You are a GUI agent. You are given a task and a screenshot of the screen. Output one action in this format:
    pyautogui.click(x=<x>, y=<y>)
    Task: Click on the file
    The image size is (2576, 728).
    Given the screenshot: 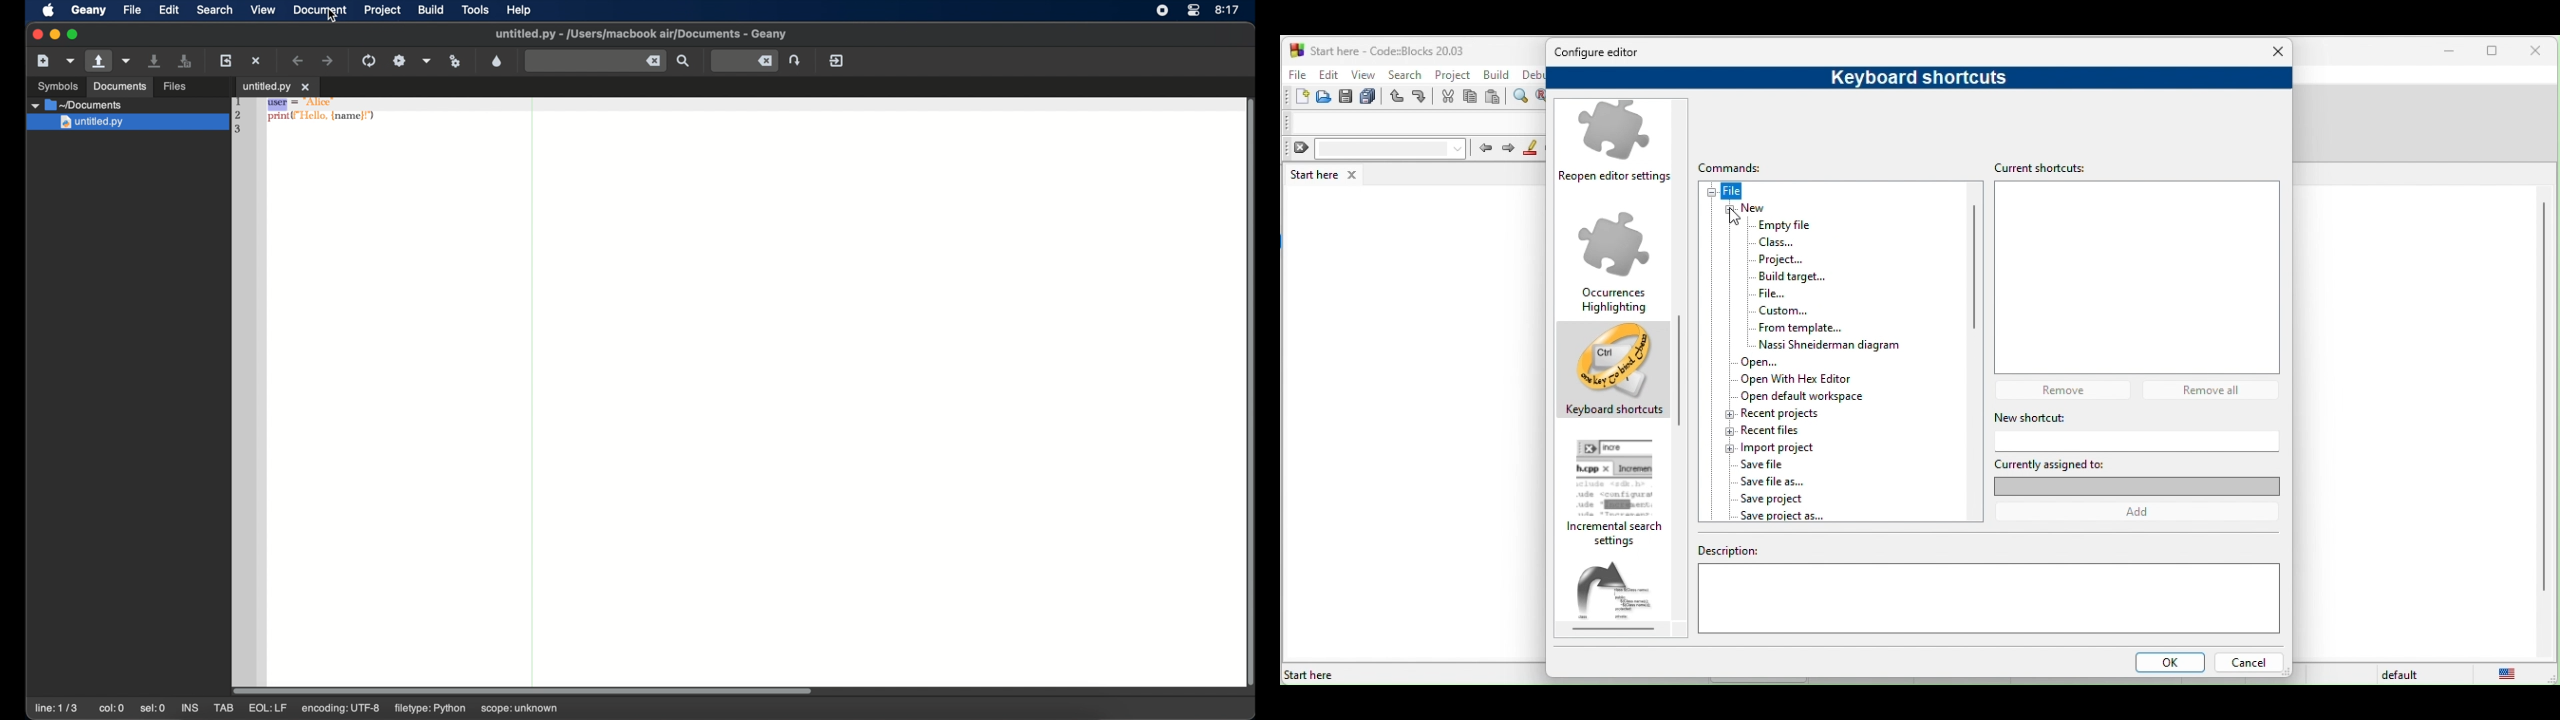 What is the action you would take?
    pyautogui.click(x=1736, y=191)
    